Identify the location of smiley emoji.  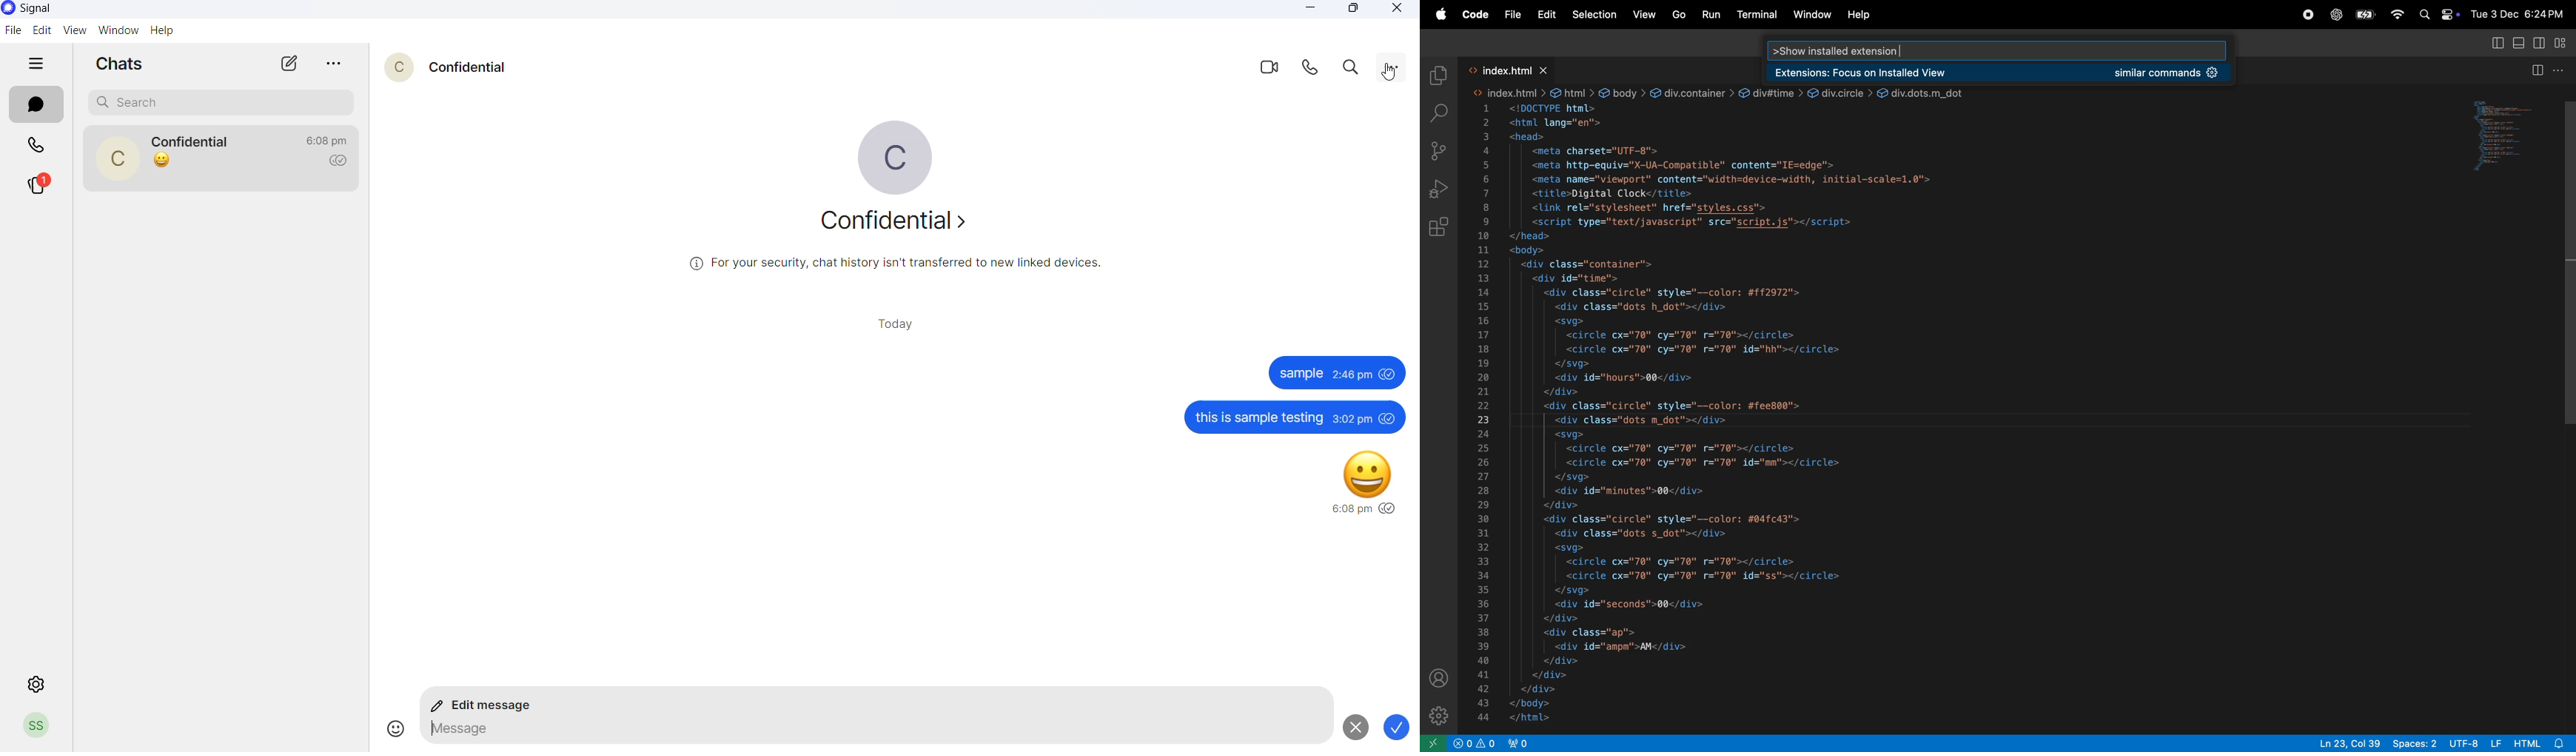
(1369, 471).